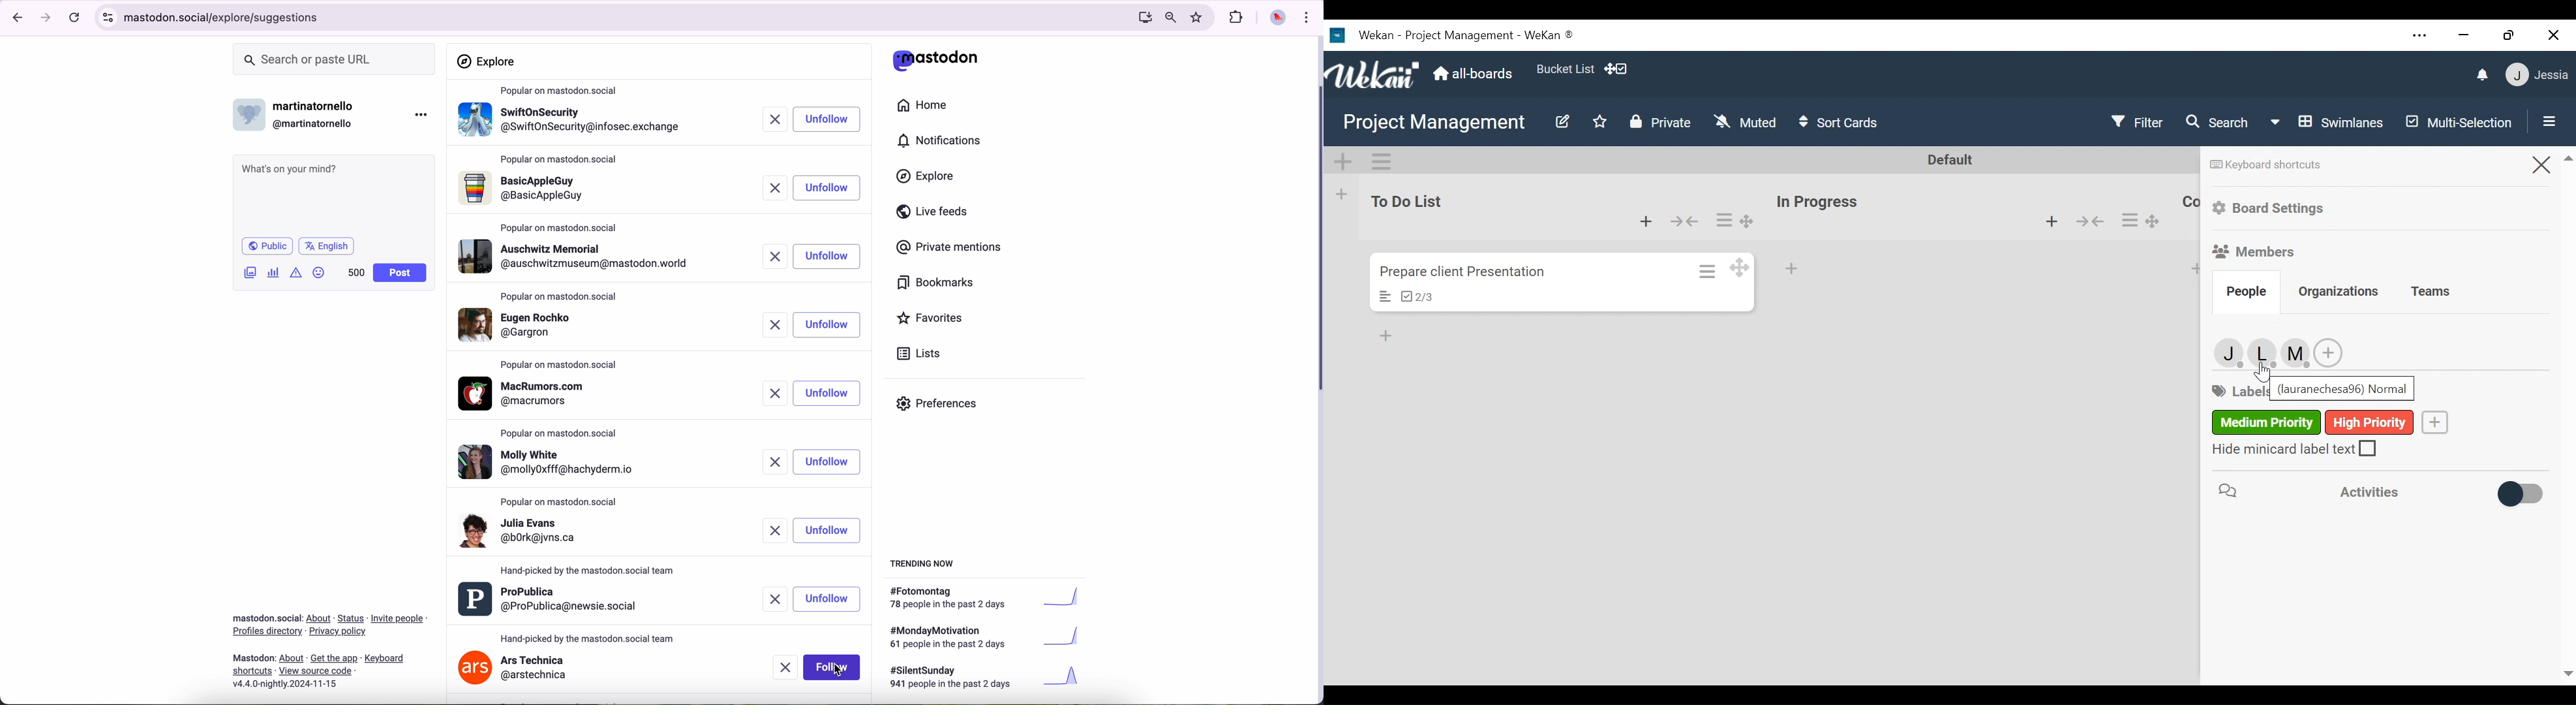 The height and width of the screenshot is (728, 2576). I want to click on URL, so click(226, 16).